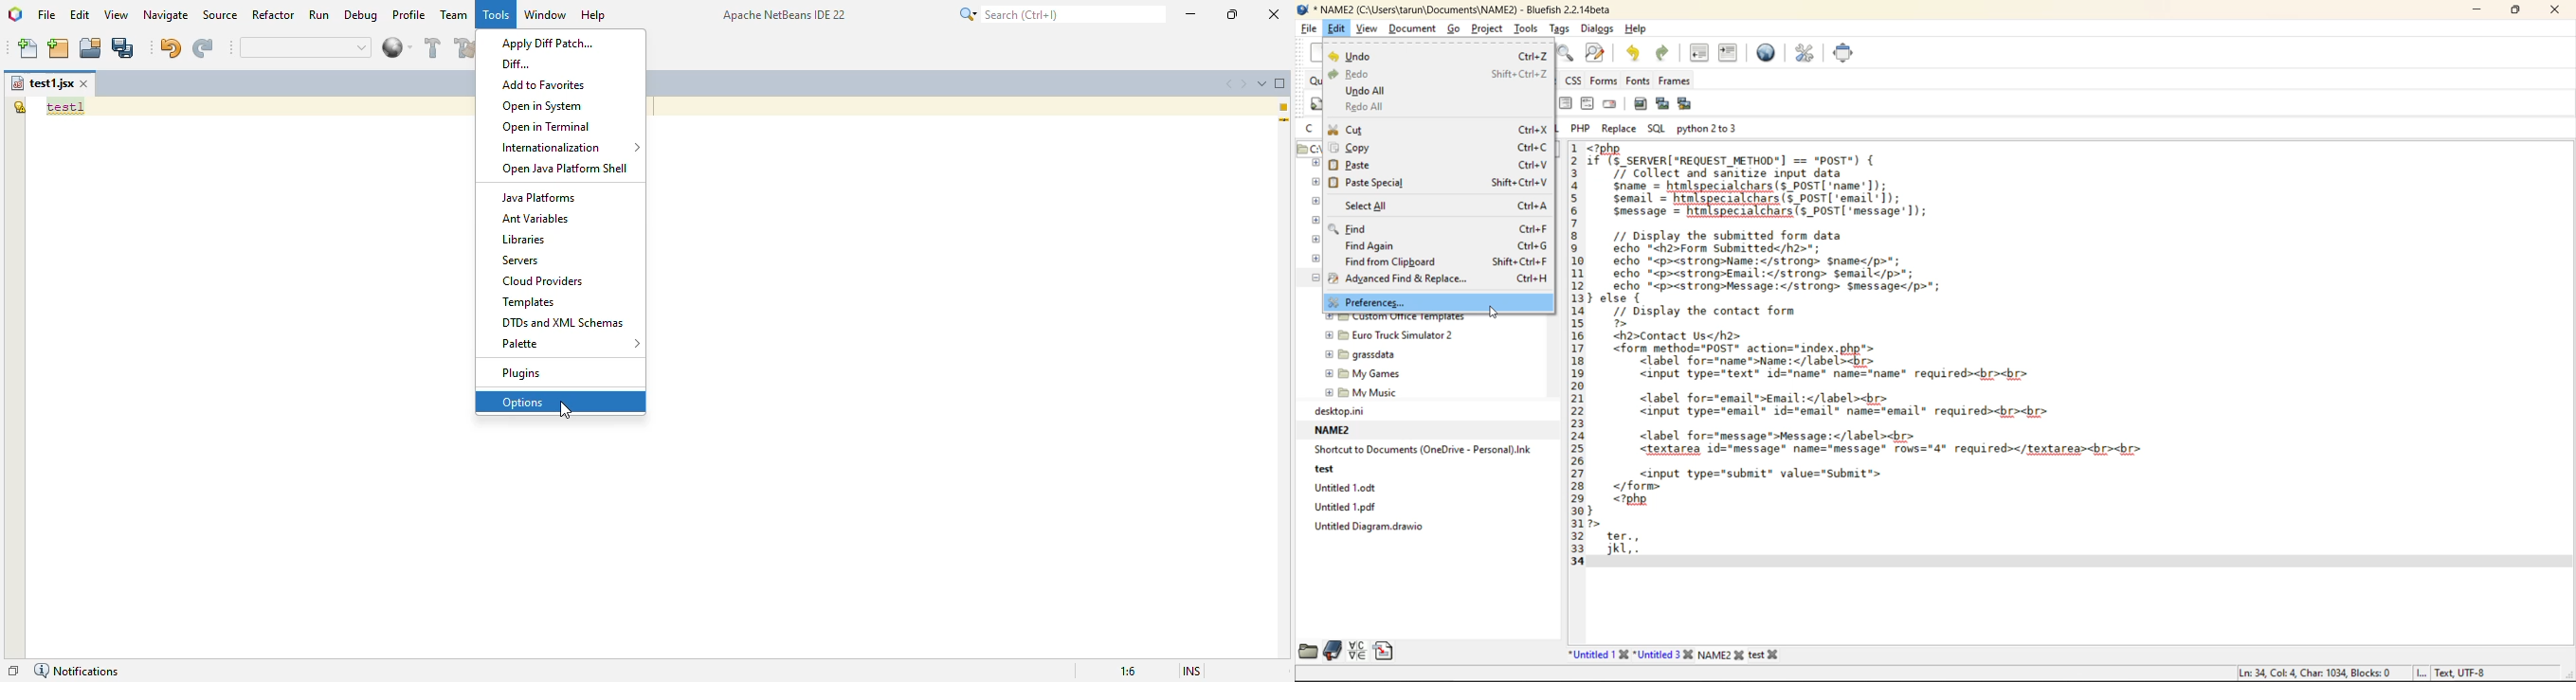 This screenshot has width=2576, height=700. Describe the element at coordinates (1703, 53) in the screenshot. I see `unindent` at that location.